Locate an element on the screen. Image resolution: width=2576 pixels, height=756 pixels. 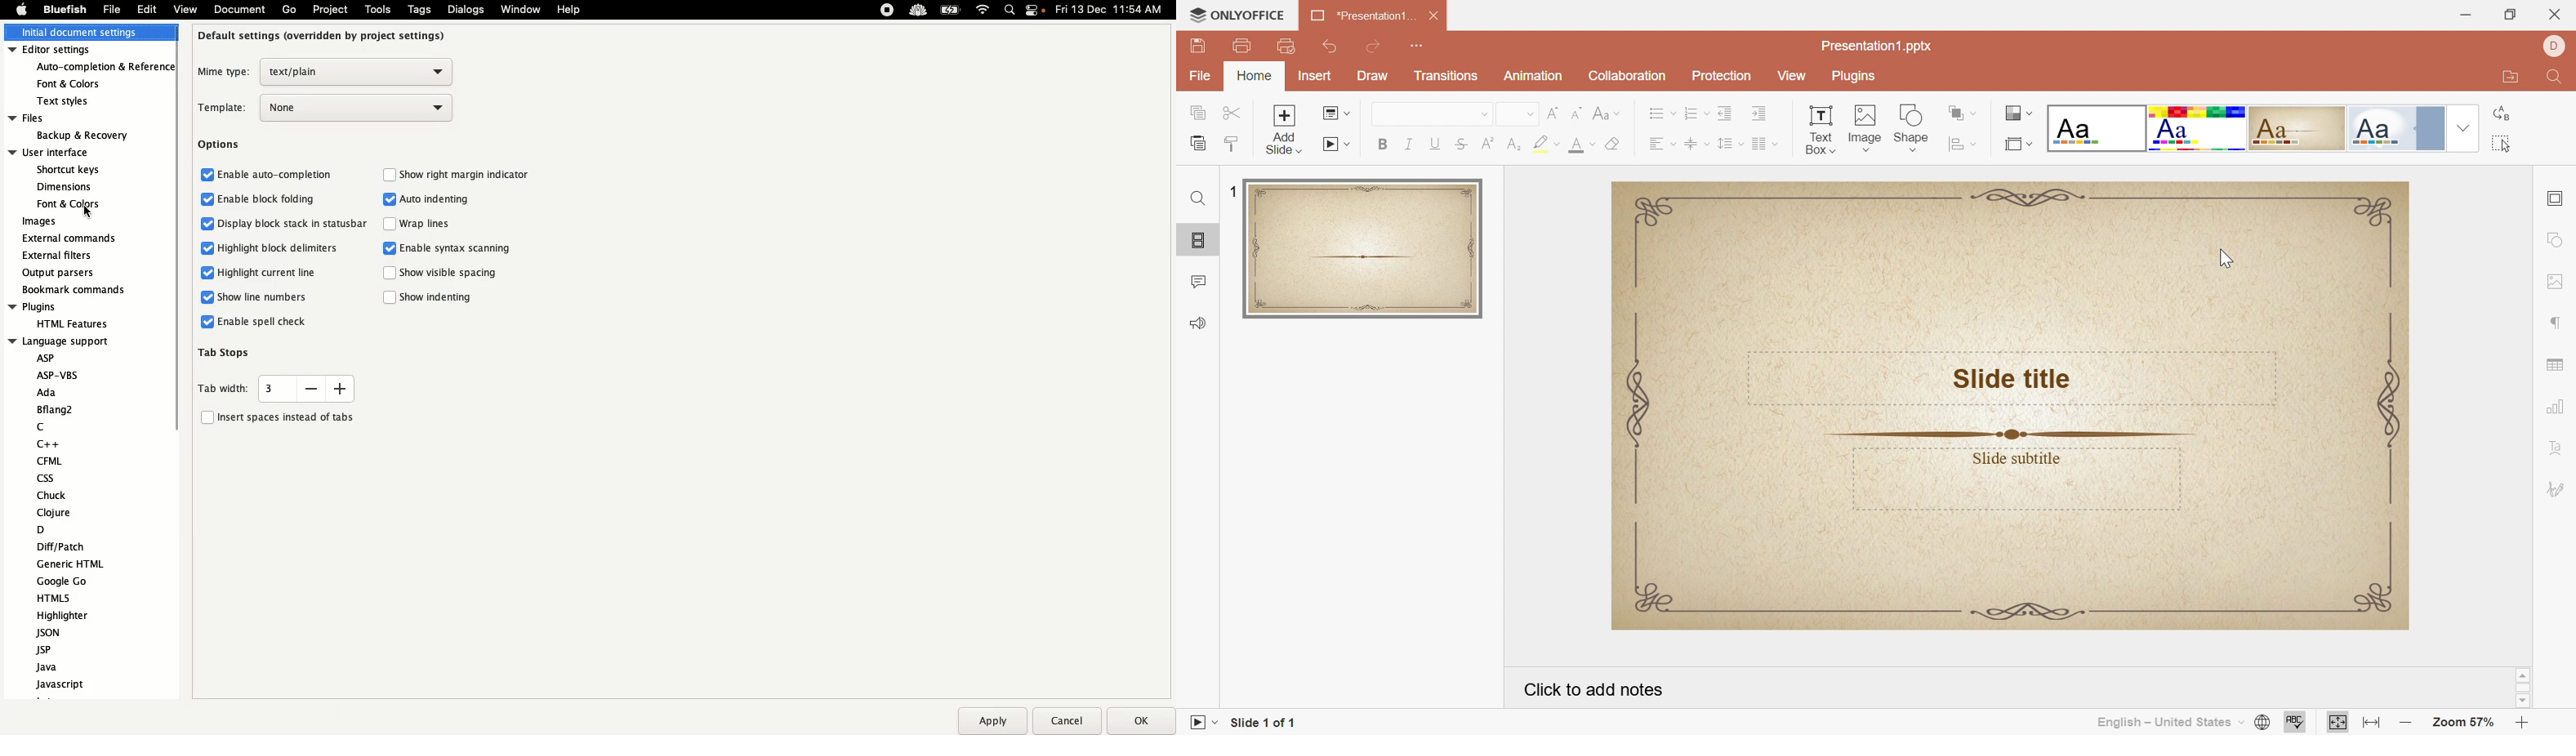
Increment font size is located at coordinates (1552, 114).